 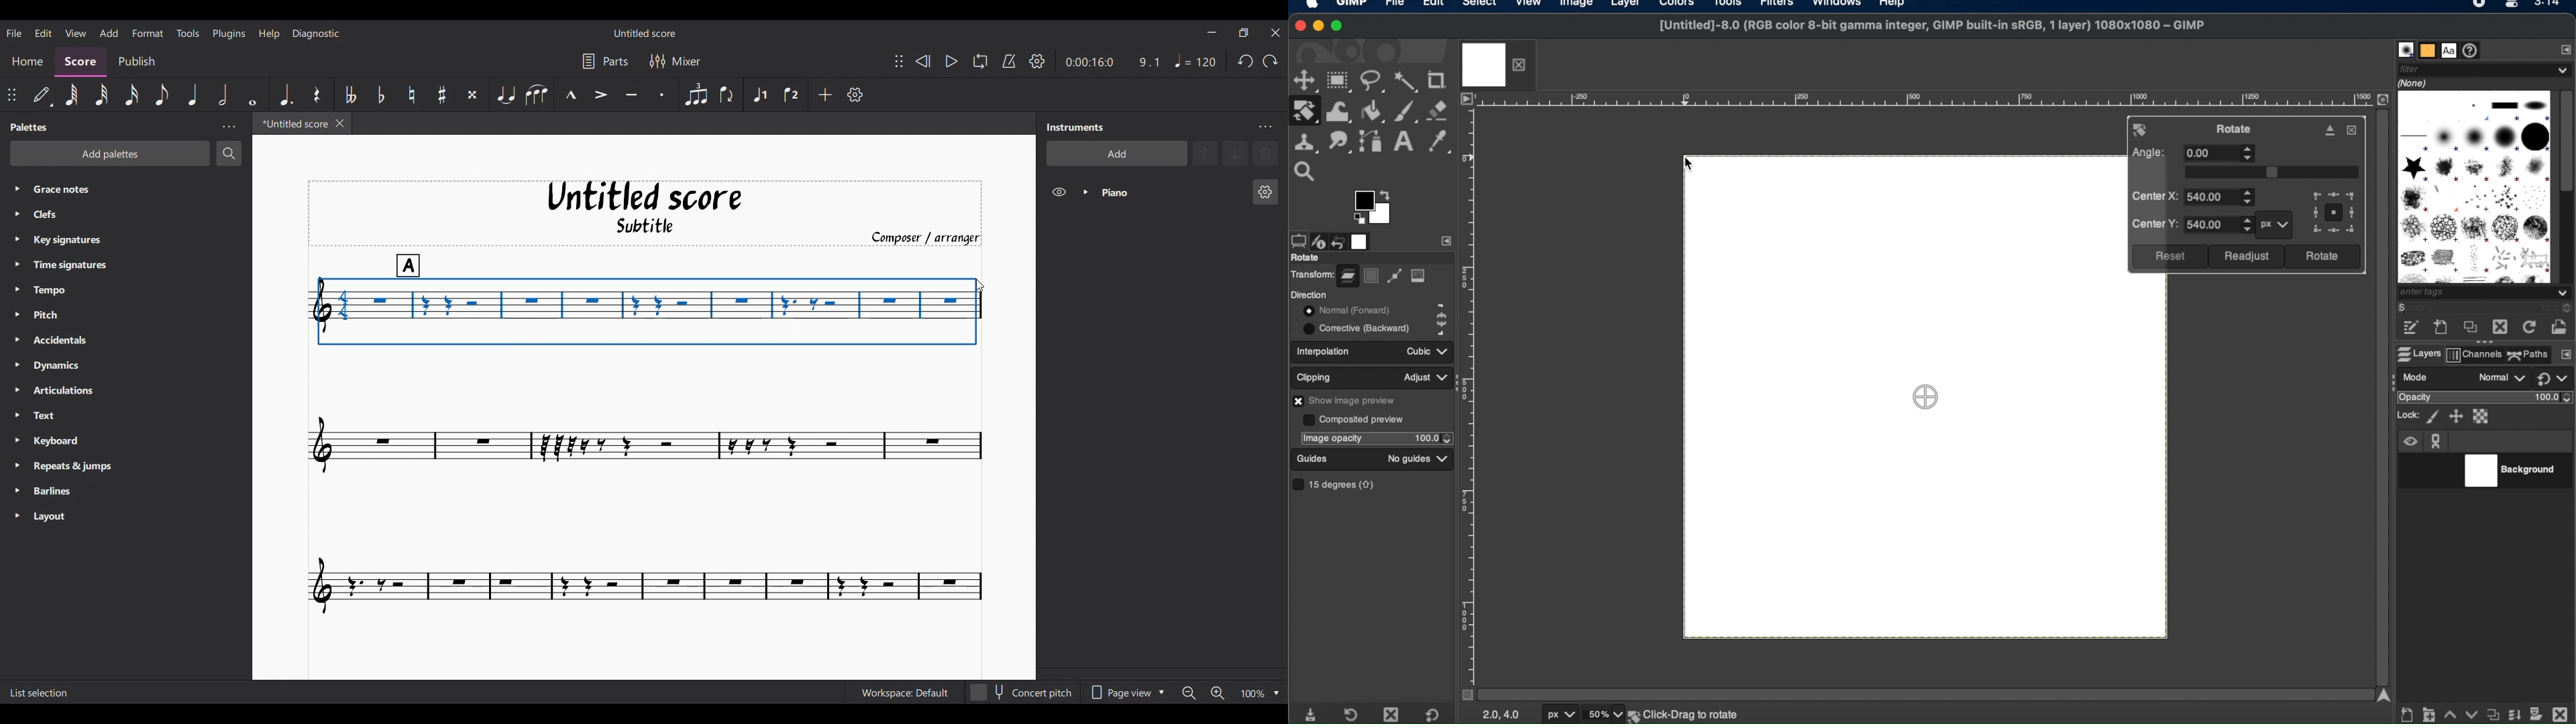 I want to click on select, so click(x=1479, y=5).